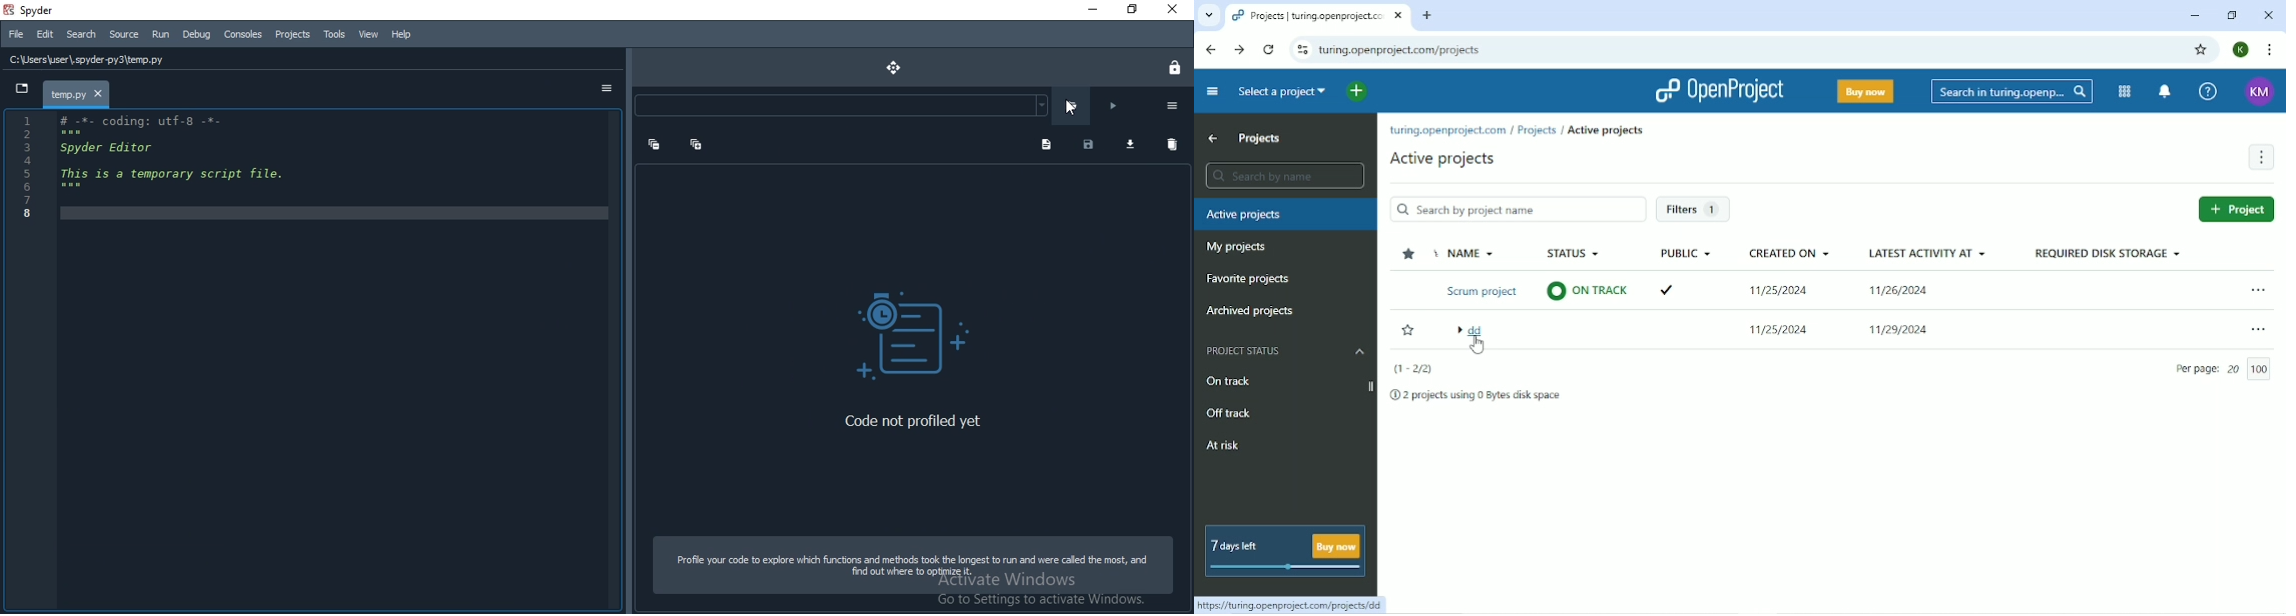 The height and width of the screenshot is (616, 2296). Describe the element at coordinates (1900, 291) in the screenshot. I see `date` at that location.